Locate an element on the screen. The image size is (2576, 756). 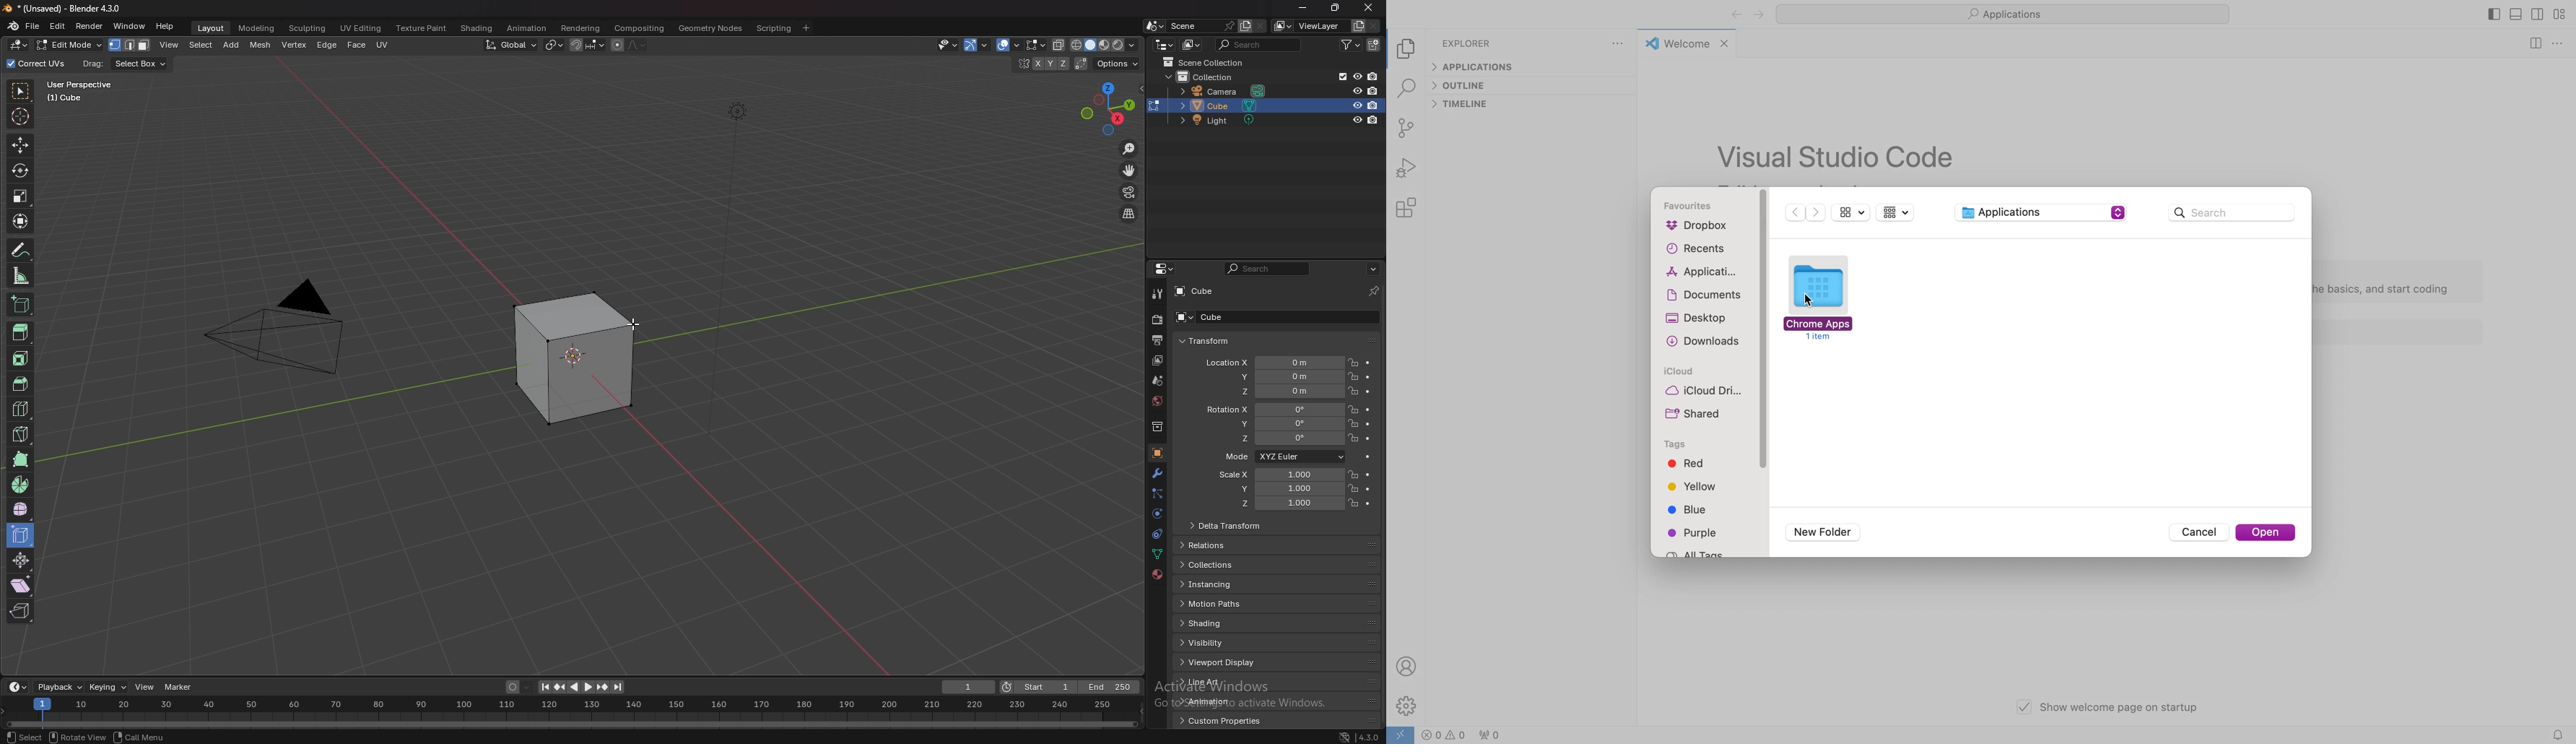
split editor right is located at coordinates (2533, 43).